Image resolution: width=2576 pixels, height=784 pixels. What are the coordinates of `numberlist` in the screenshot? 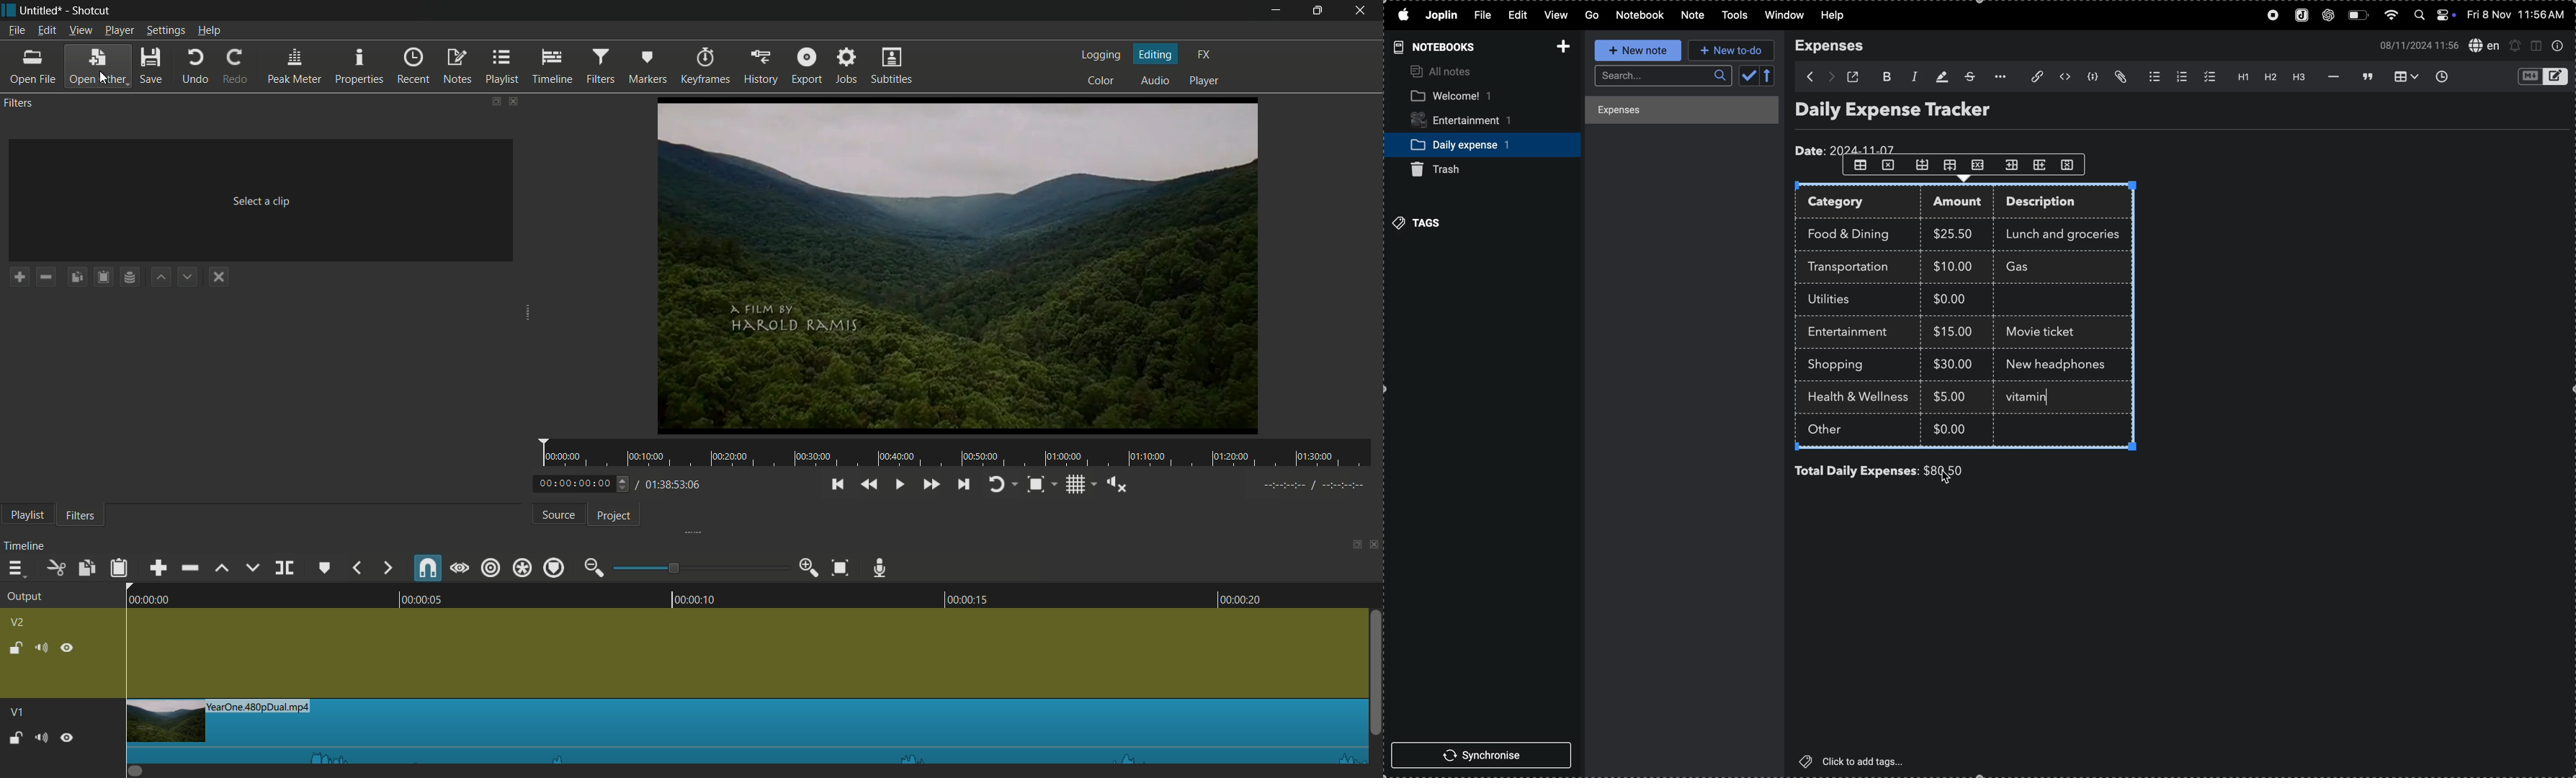 It's located at (2180, 76).